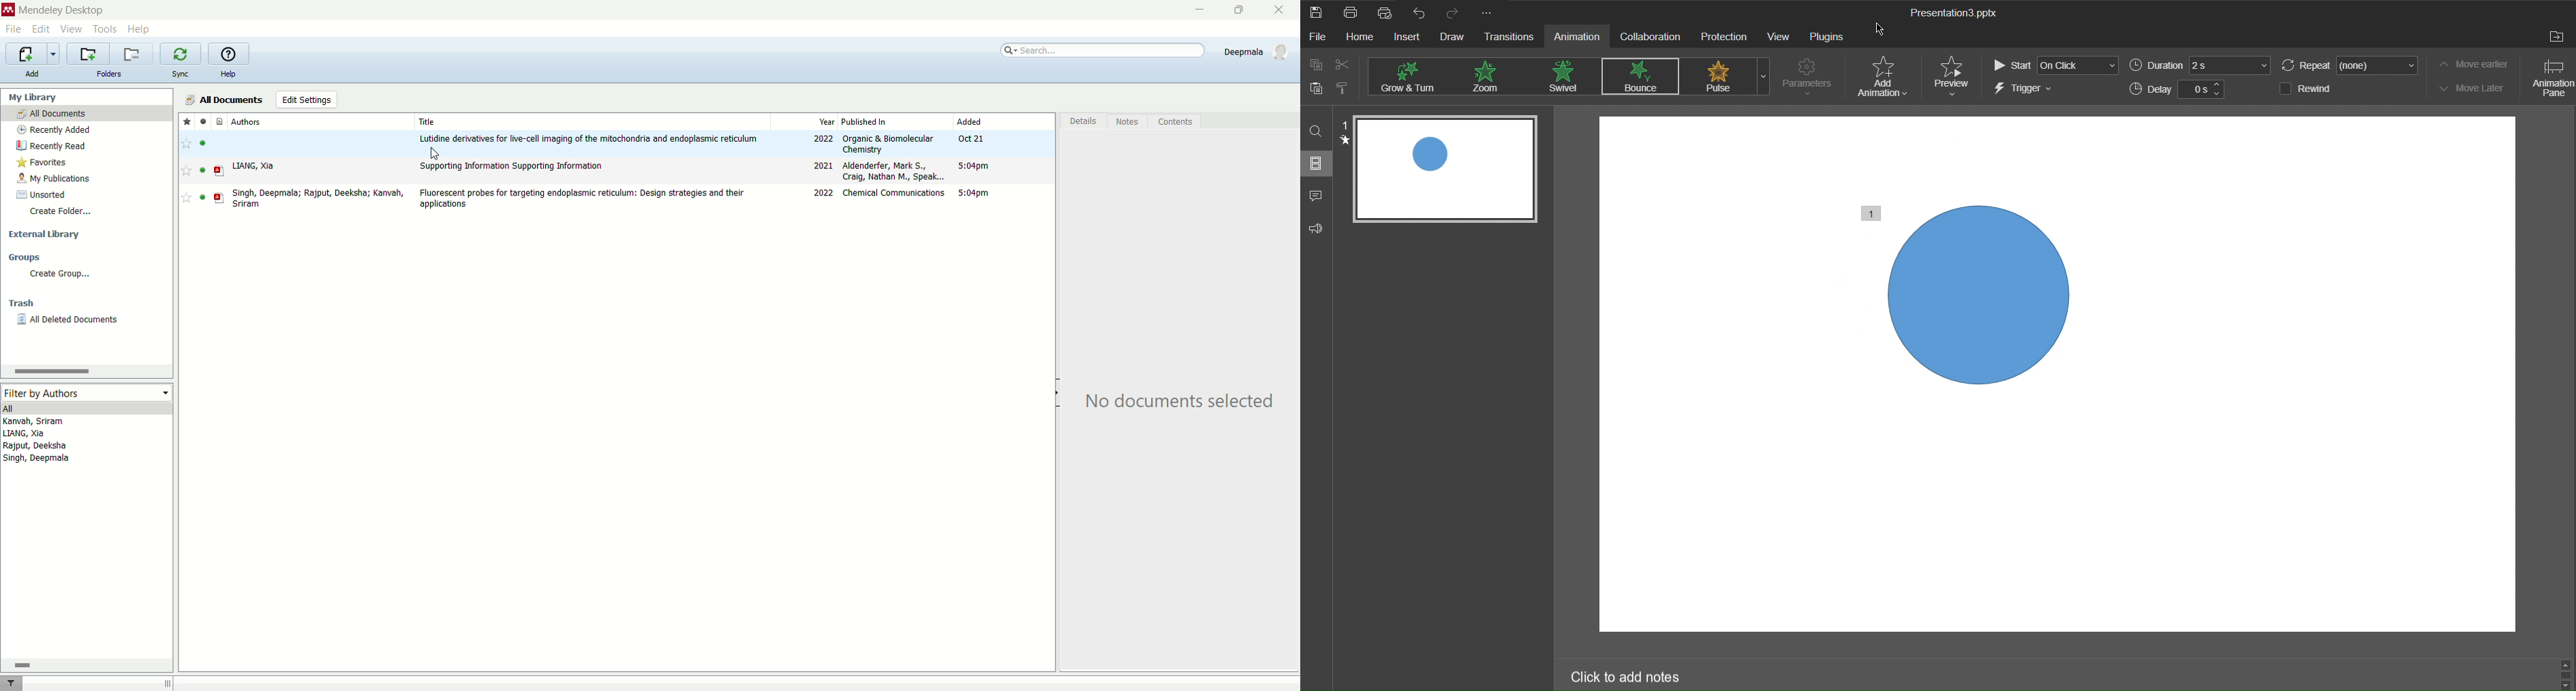 The width and height of the screenshot is (2576, 700). Describe the element at coordinates (822, 139) in the screenshot. I see `2022` at that location.